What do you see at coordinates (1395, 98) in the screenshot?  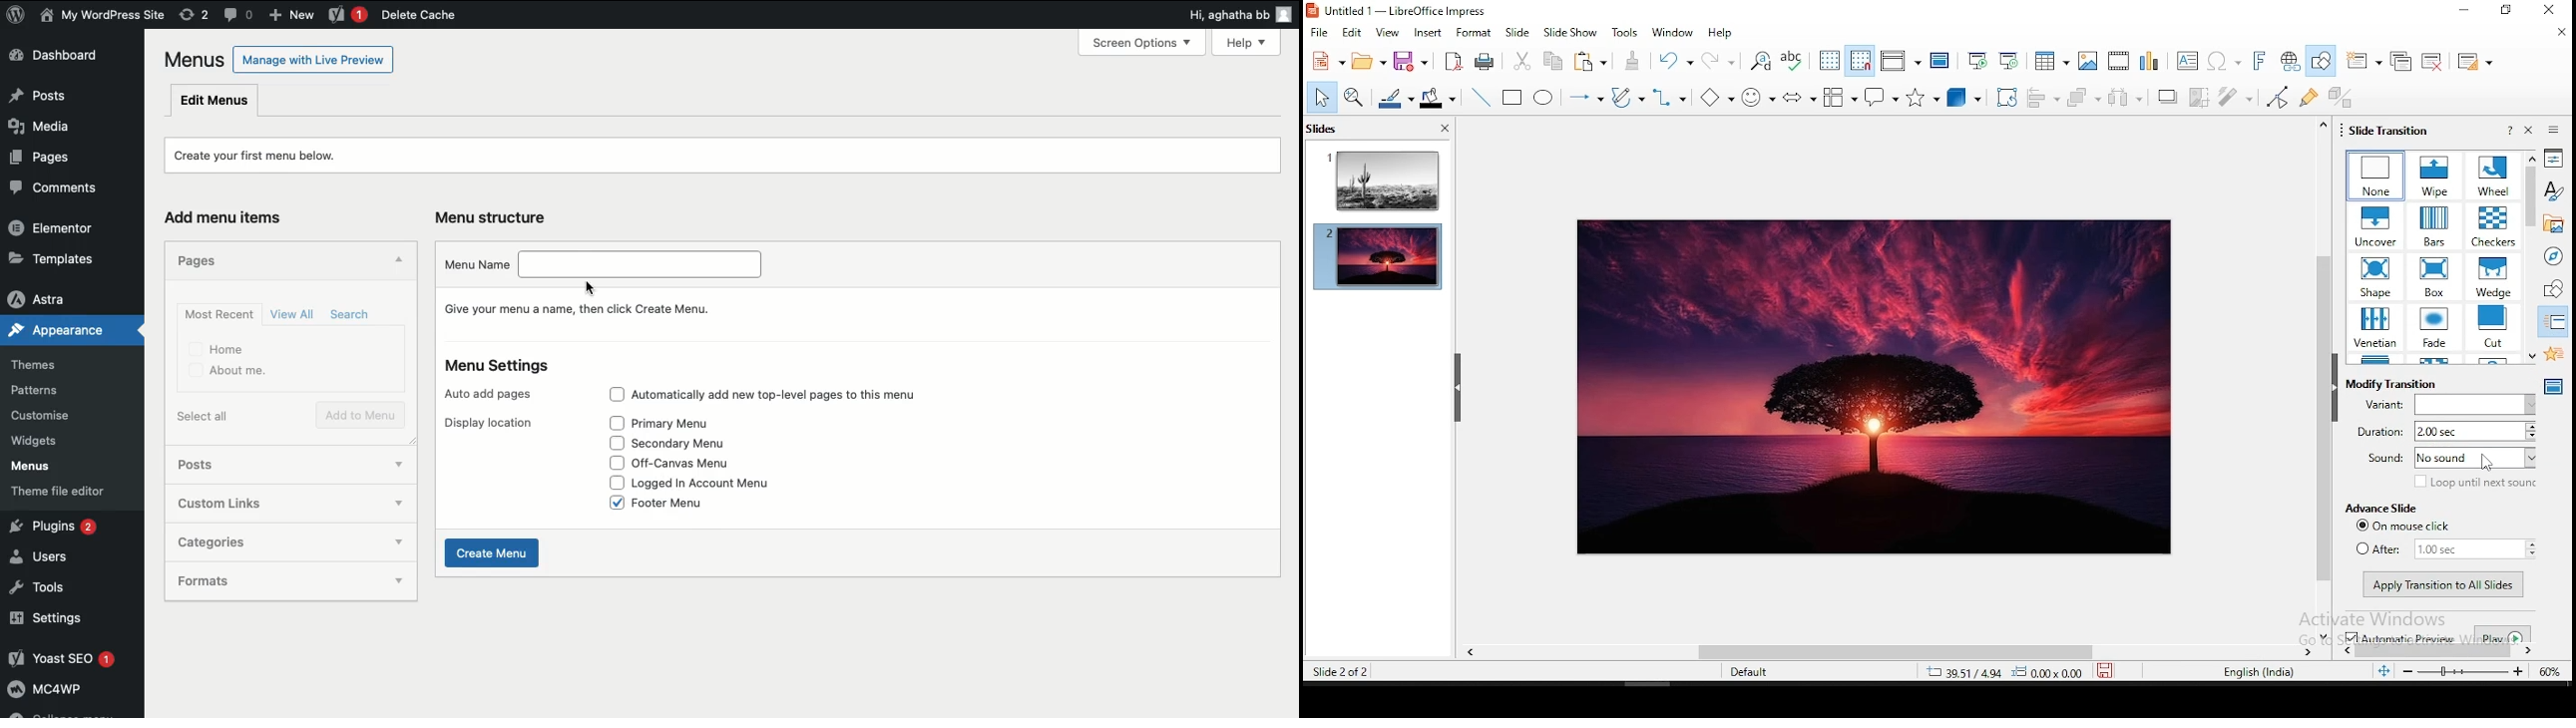 I see `line color` at bounding box center [1395, 98].